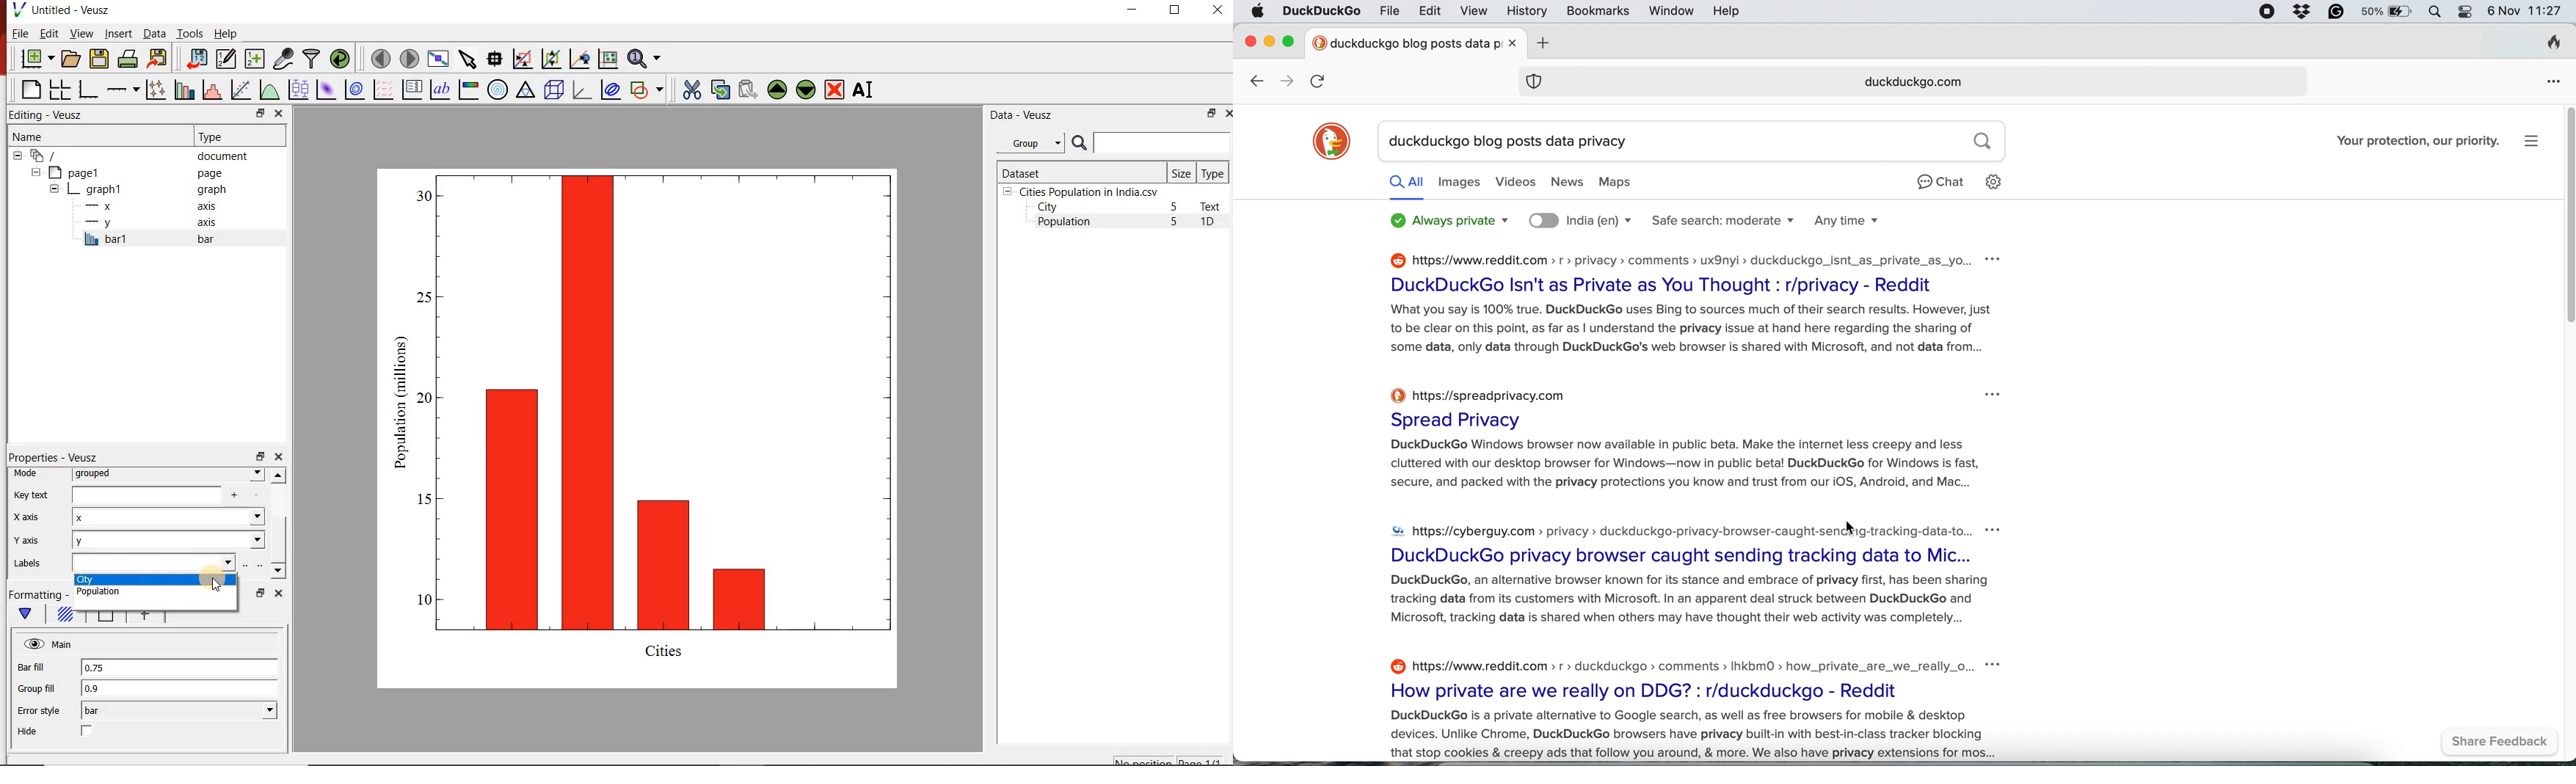 Image resolution: width=2576 pixels, height=784 pixels. Describe the element at coordinates (29, 474) in the screenshot. I see `mode` at that location.